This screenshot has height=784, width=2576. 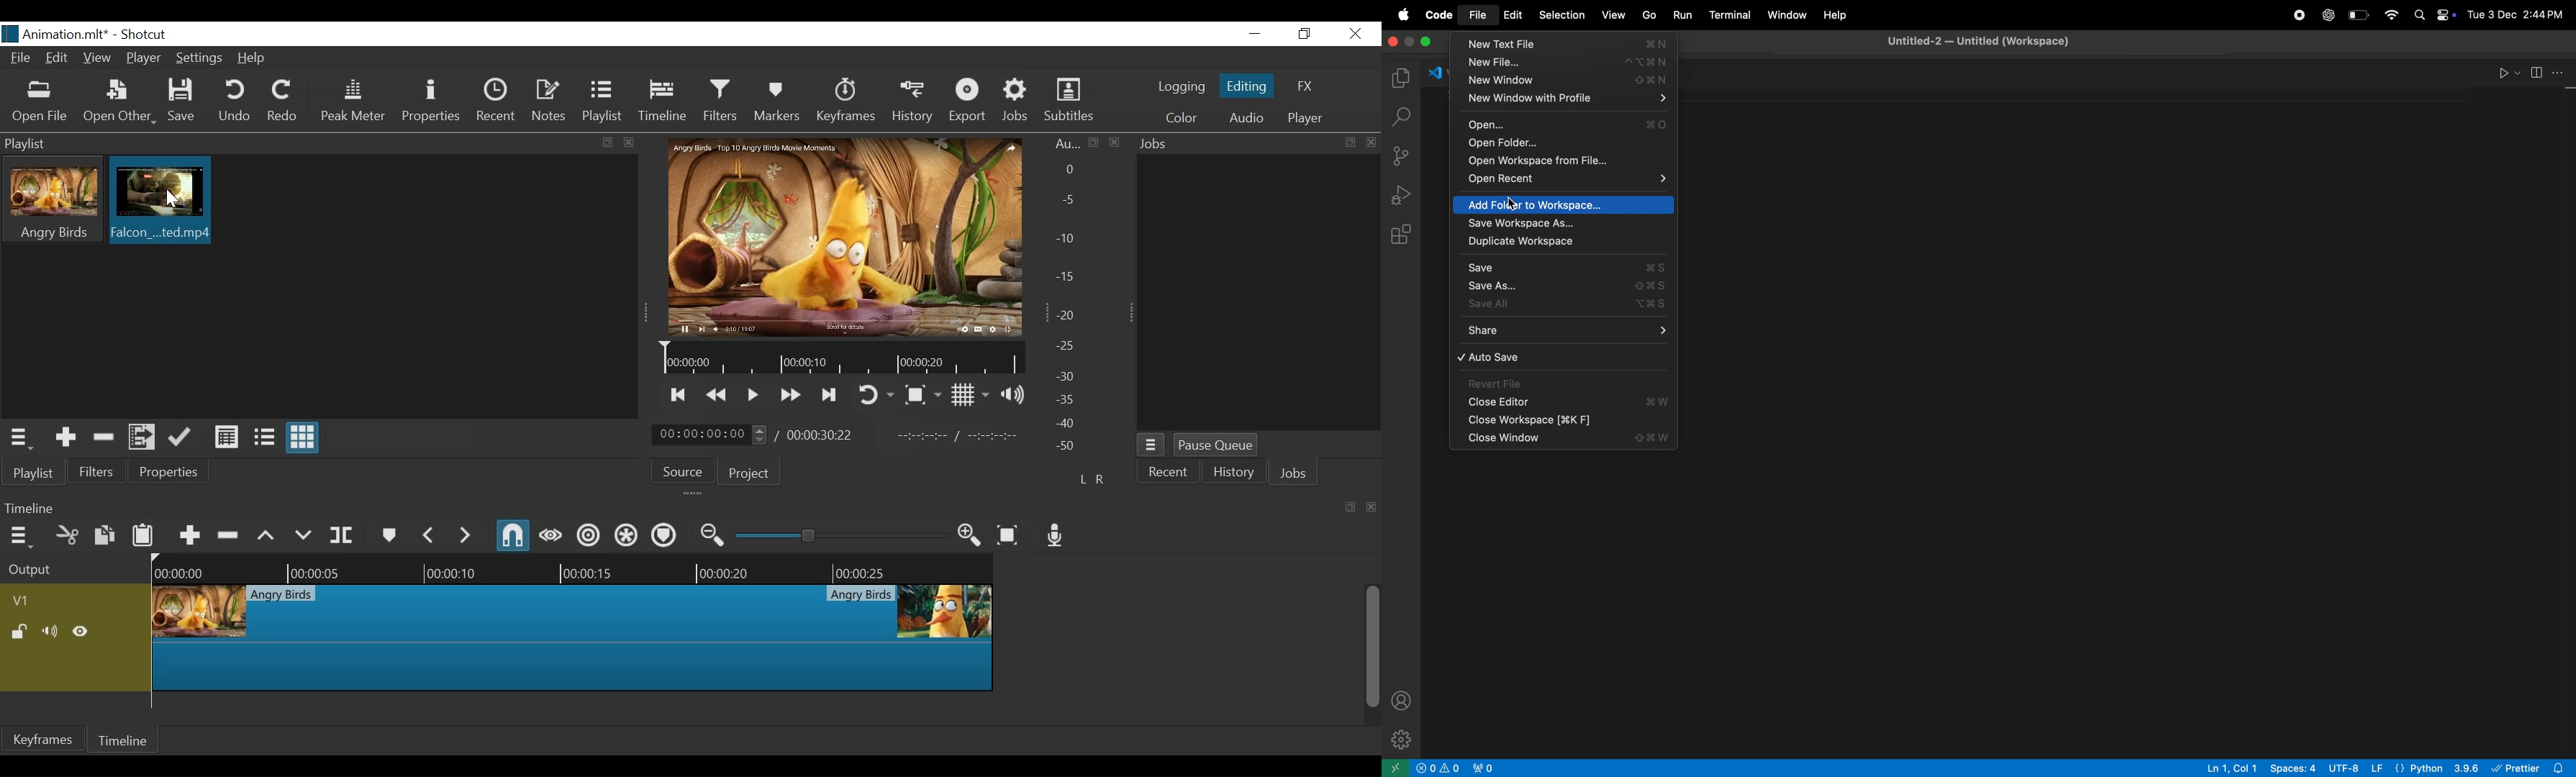 What do you see at coordinates (127, 739) in the screenshot?
I see `Timeline` at bounding box center [127, 739].